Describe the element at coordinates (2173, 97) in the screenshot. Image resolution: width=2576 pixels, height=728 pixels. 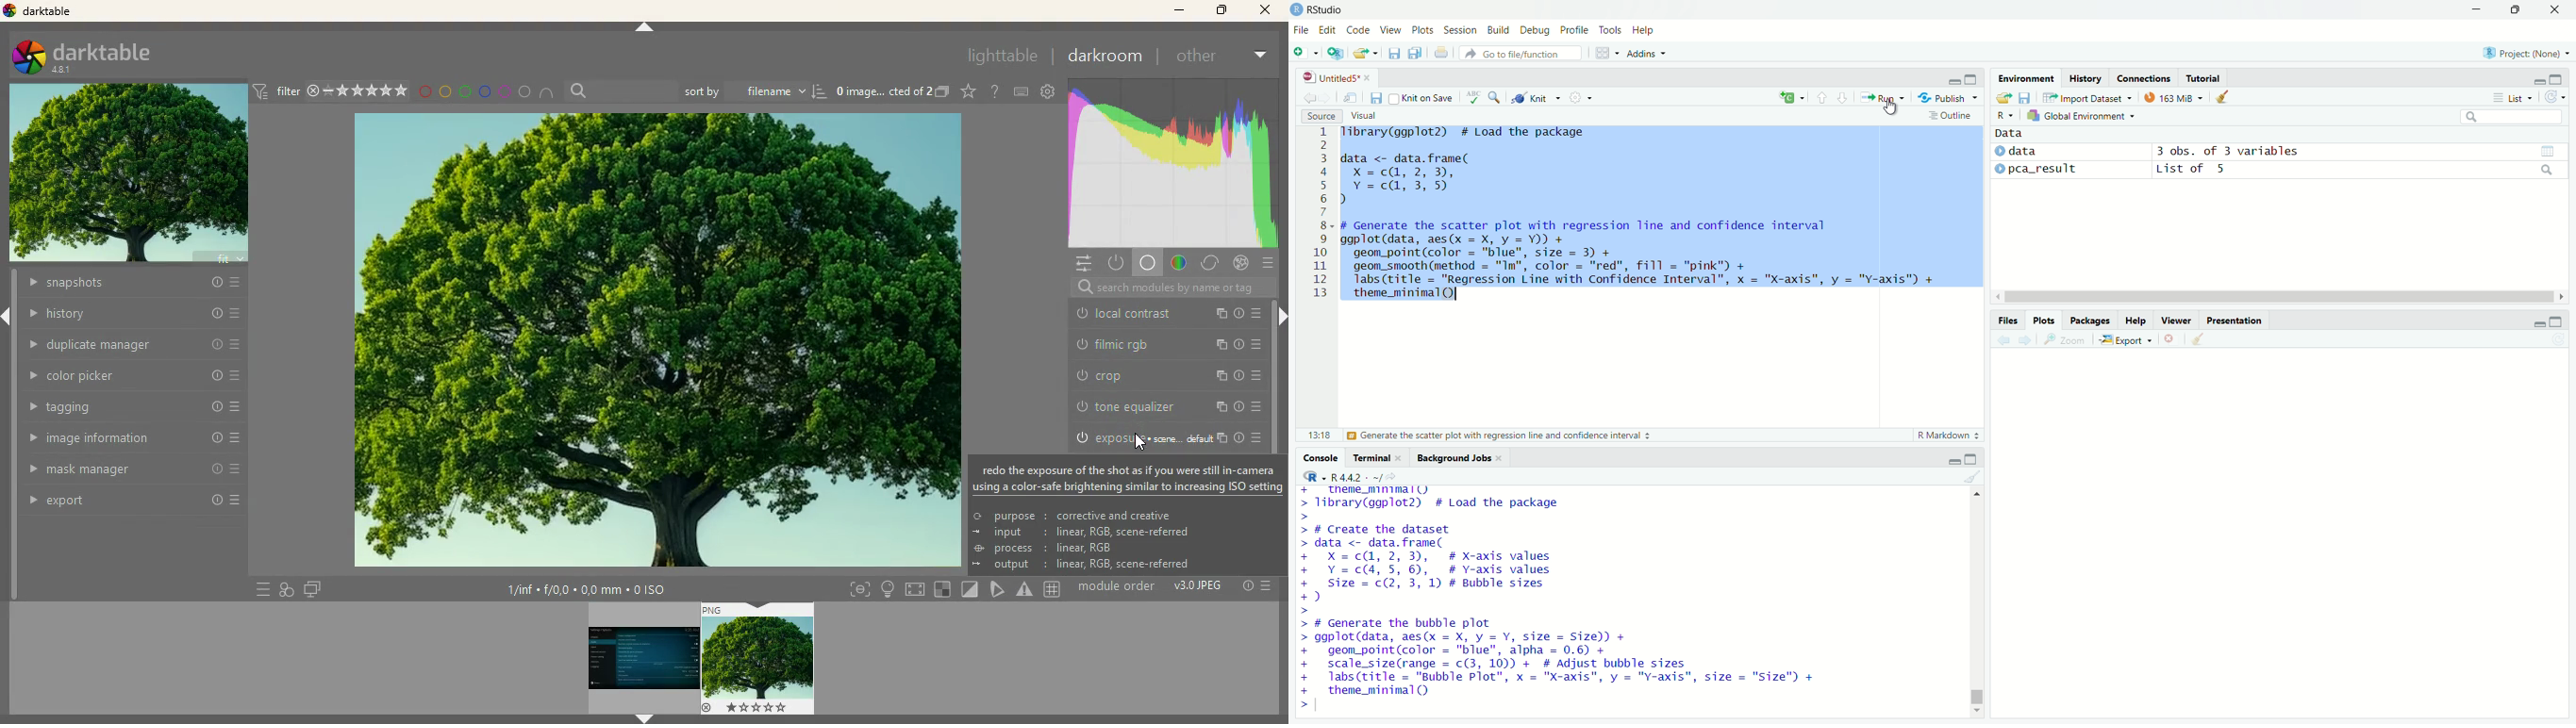
I see `163 MiB` at that location.